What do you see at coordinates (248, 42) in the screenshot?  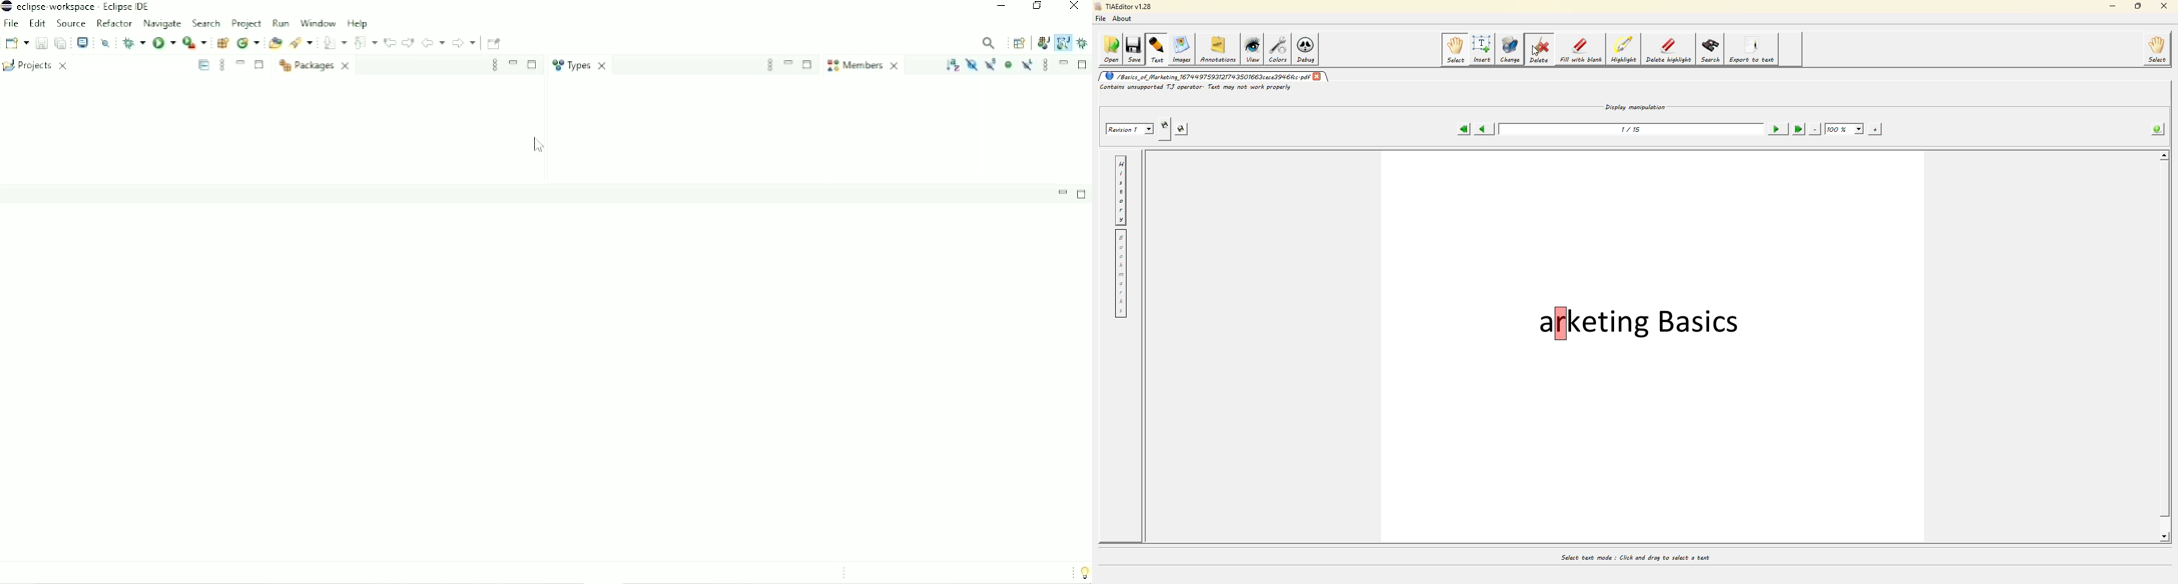 I see `New java project` at bounding box center [248, 42].